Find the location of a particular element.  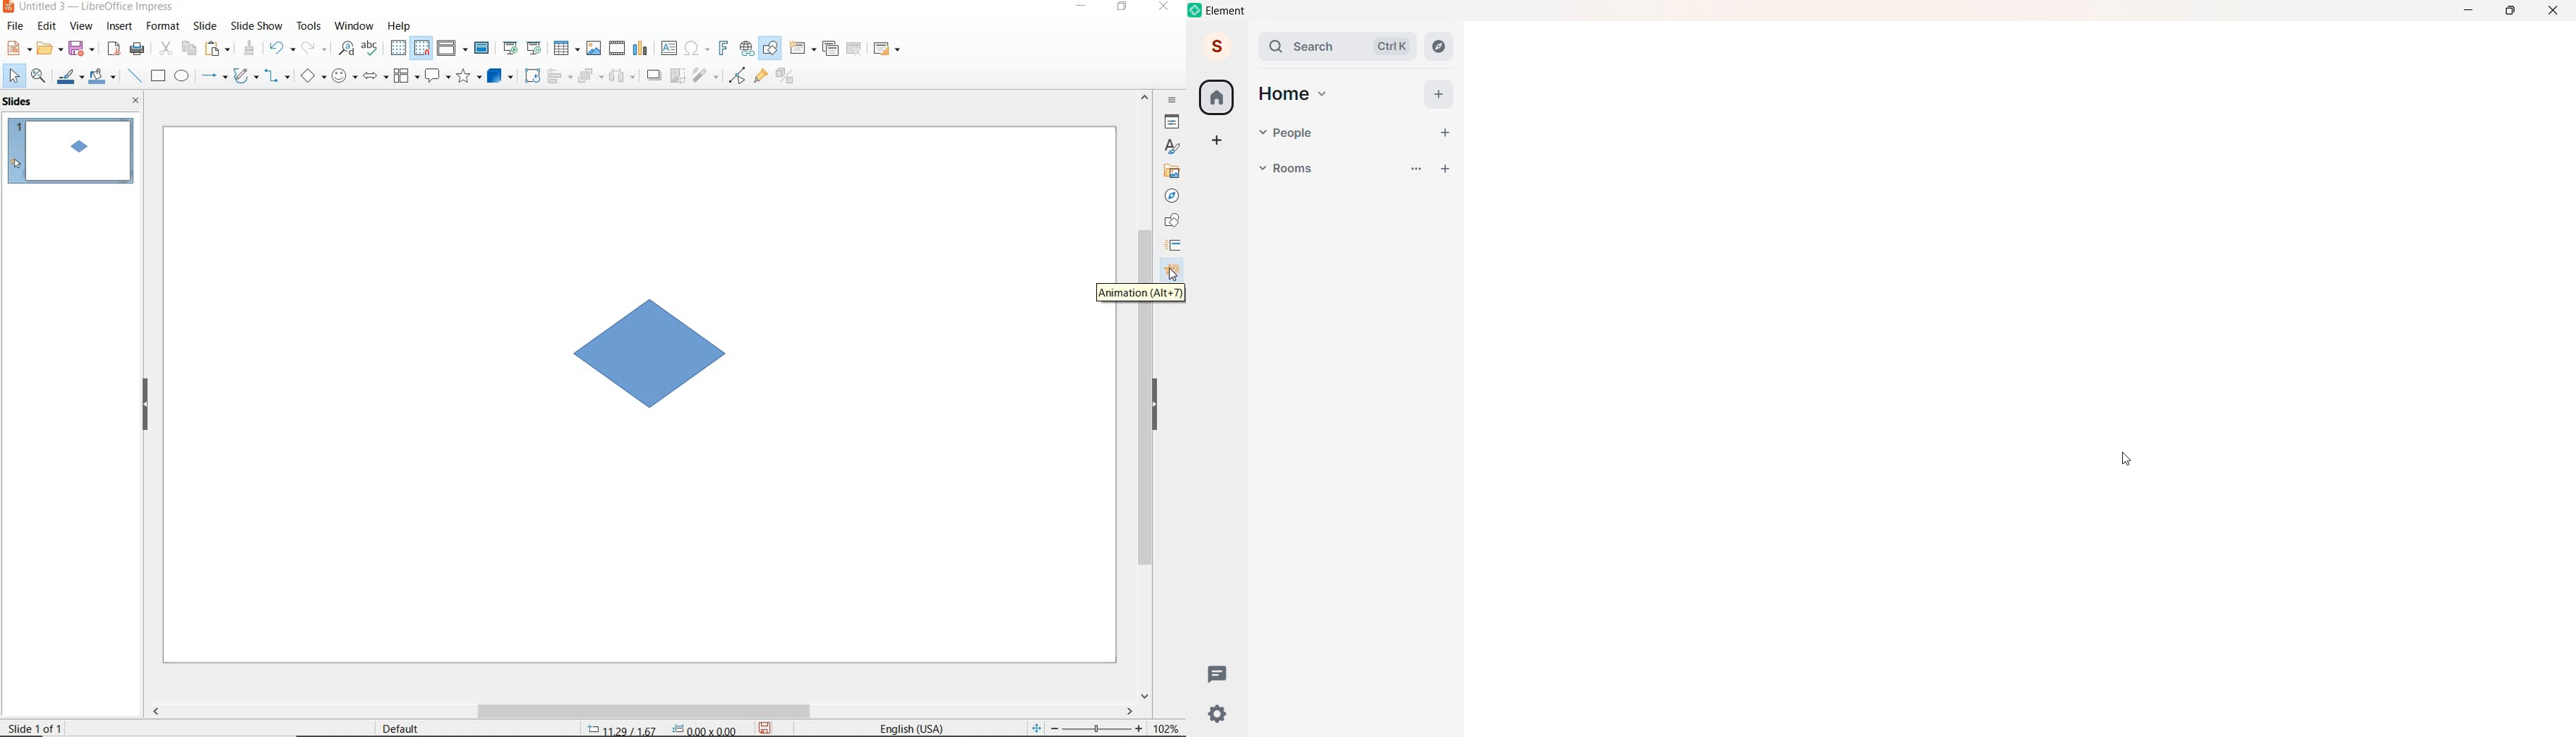

close is located at coordinates (137, 102).